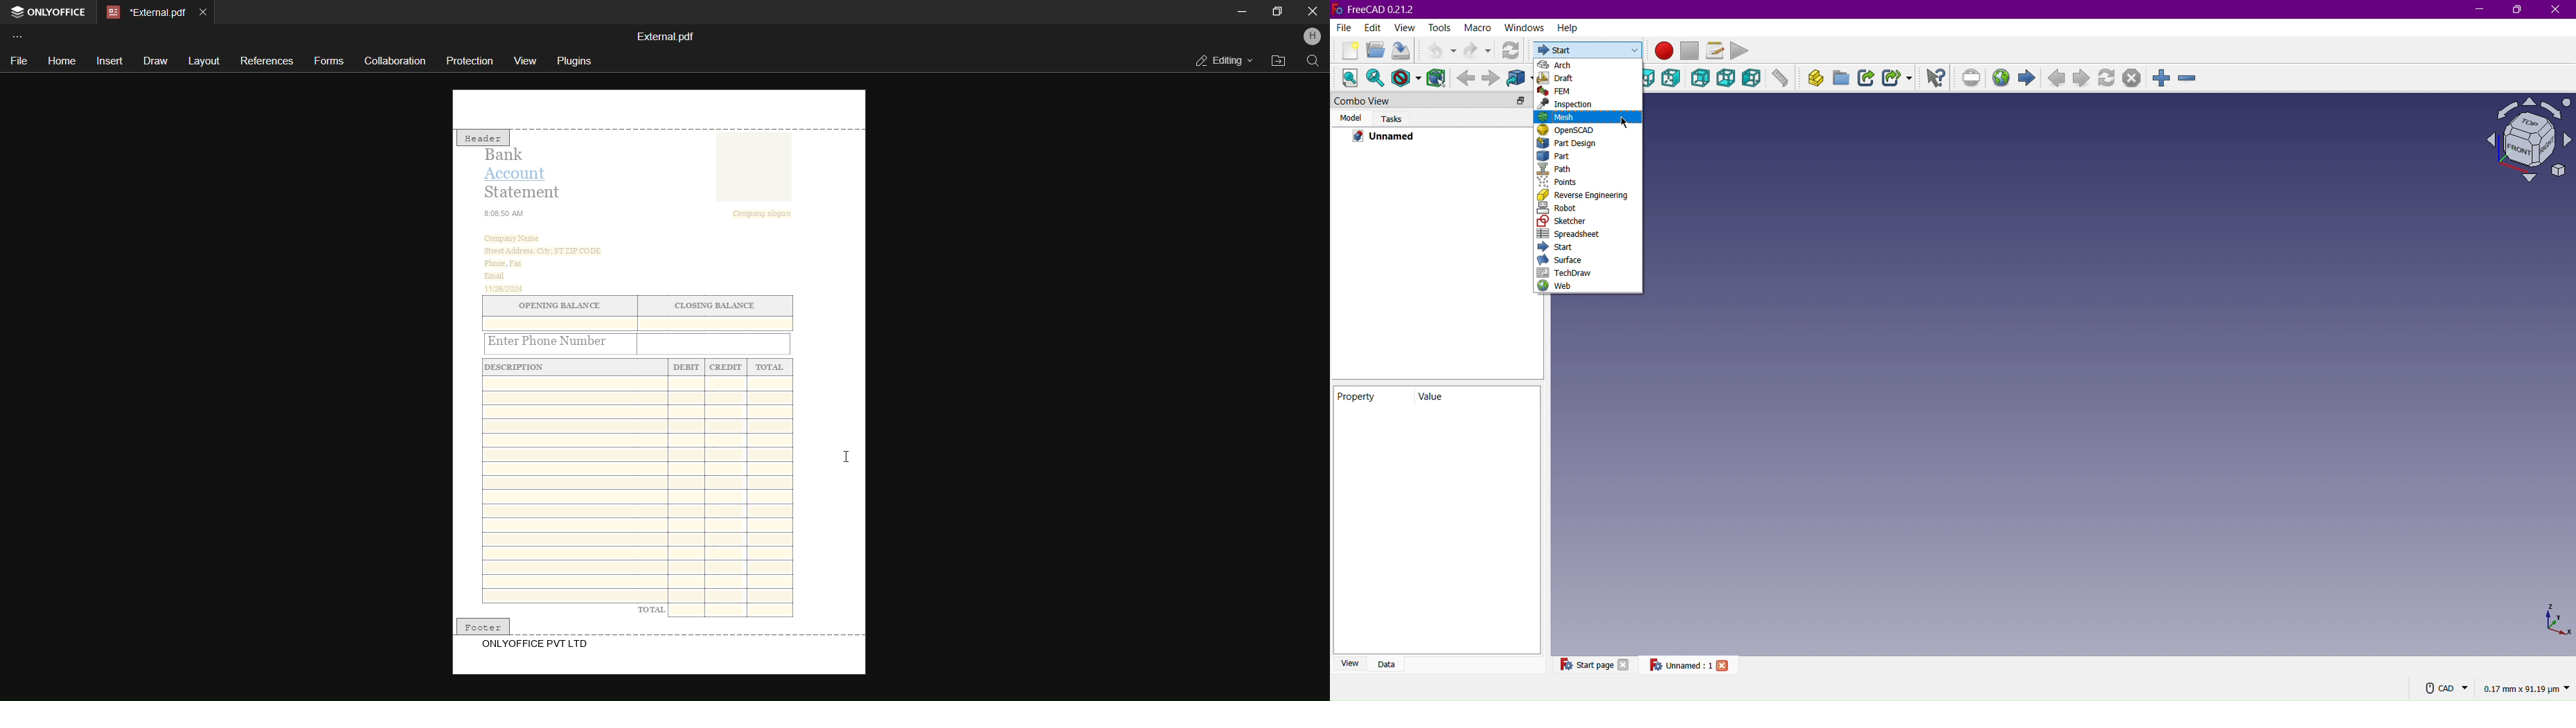 Image resolution: width=2576 pixels, height=728 pixels. Describe the element at coordinates (1571, 234) in the screenshot. I see `Spreadsheet` at that location.